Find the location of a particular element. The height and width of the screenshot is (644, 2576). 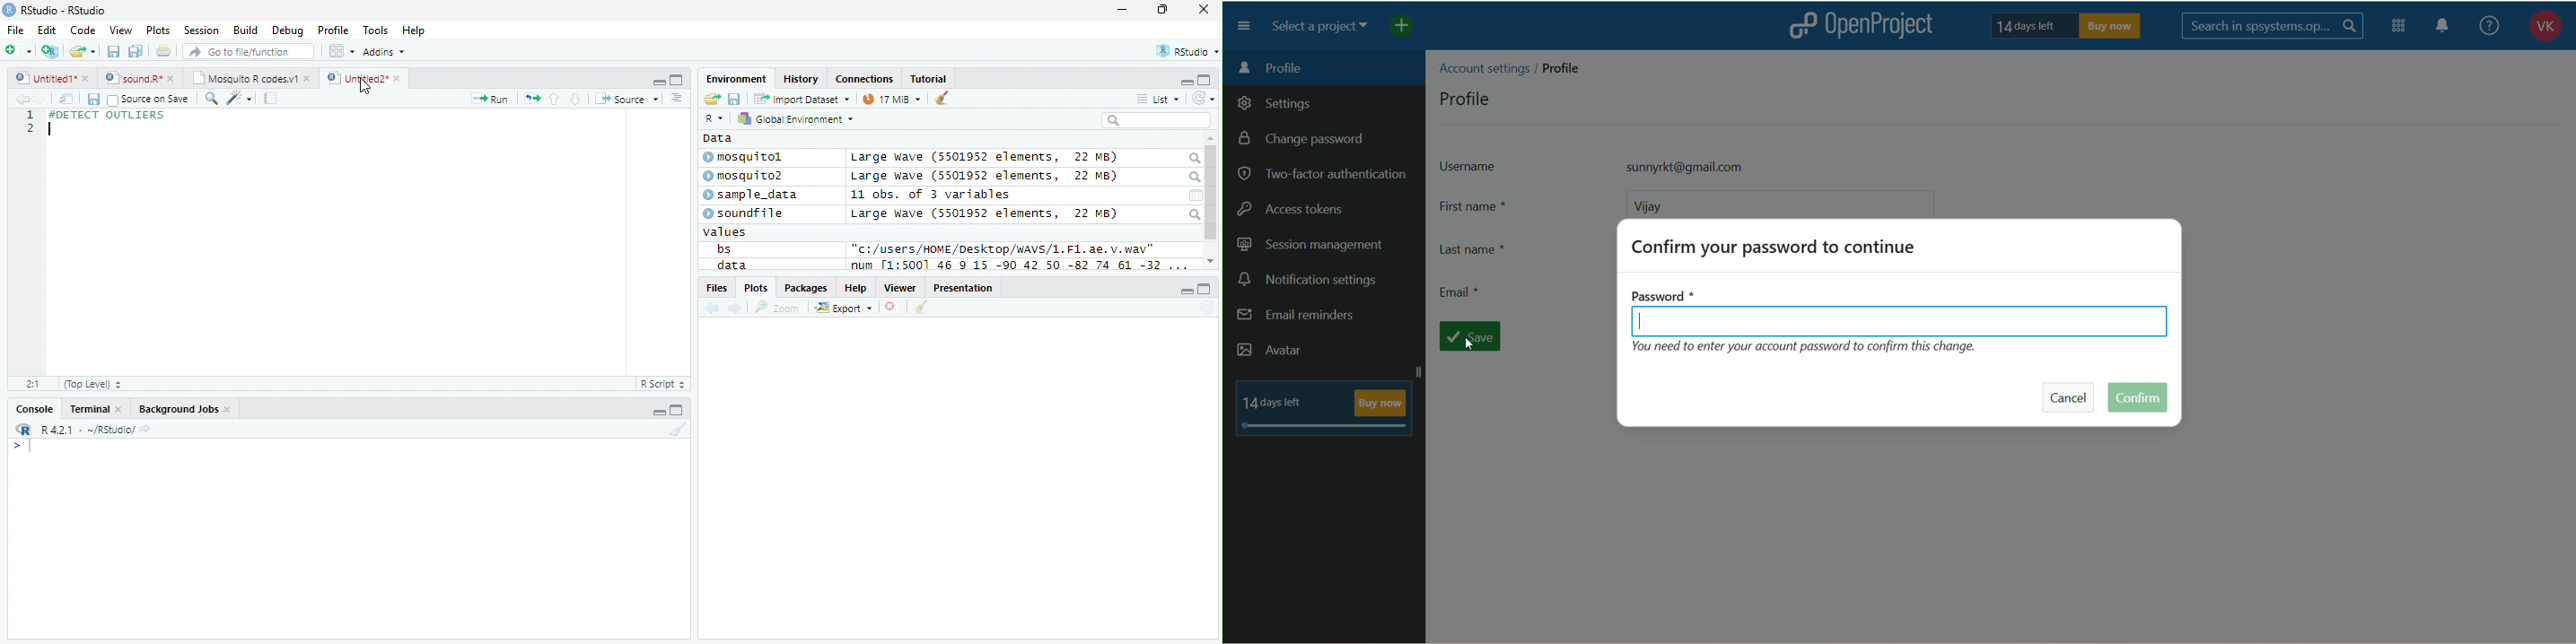

new file is located at coordinates (19, 51).